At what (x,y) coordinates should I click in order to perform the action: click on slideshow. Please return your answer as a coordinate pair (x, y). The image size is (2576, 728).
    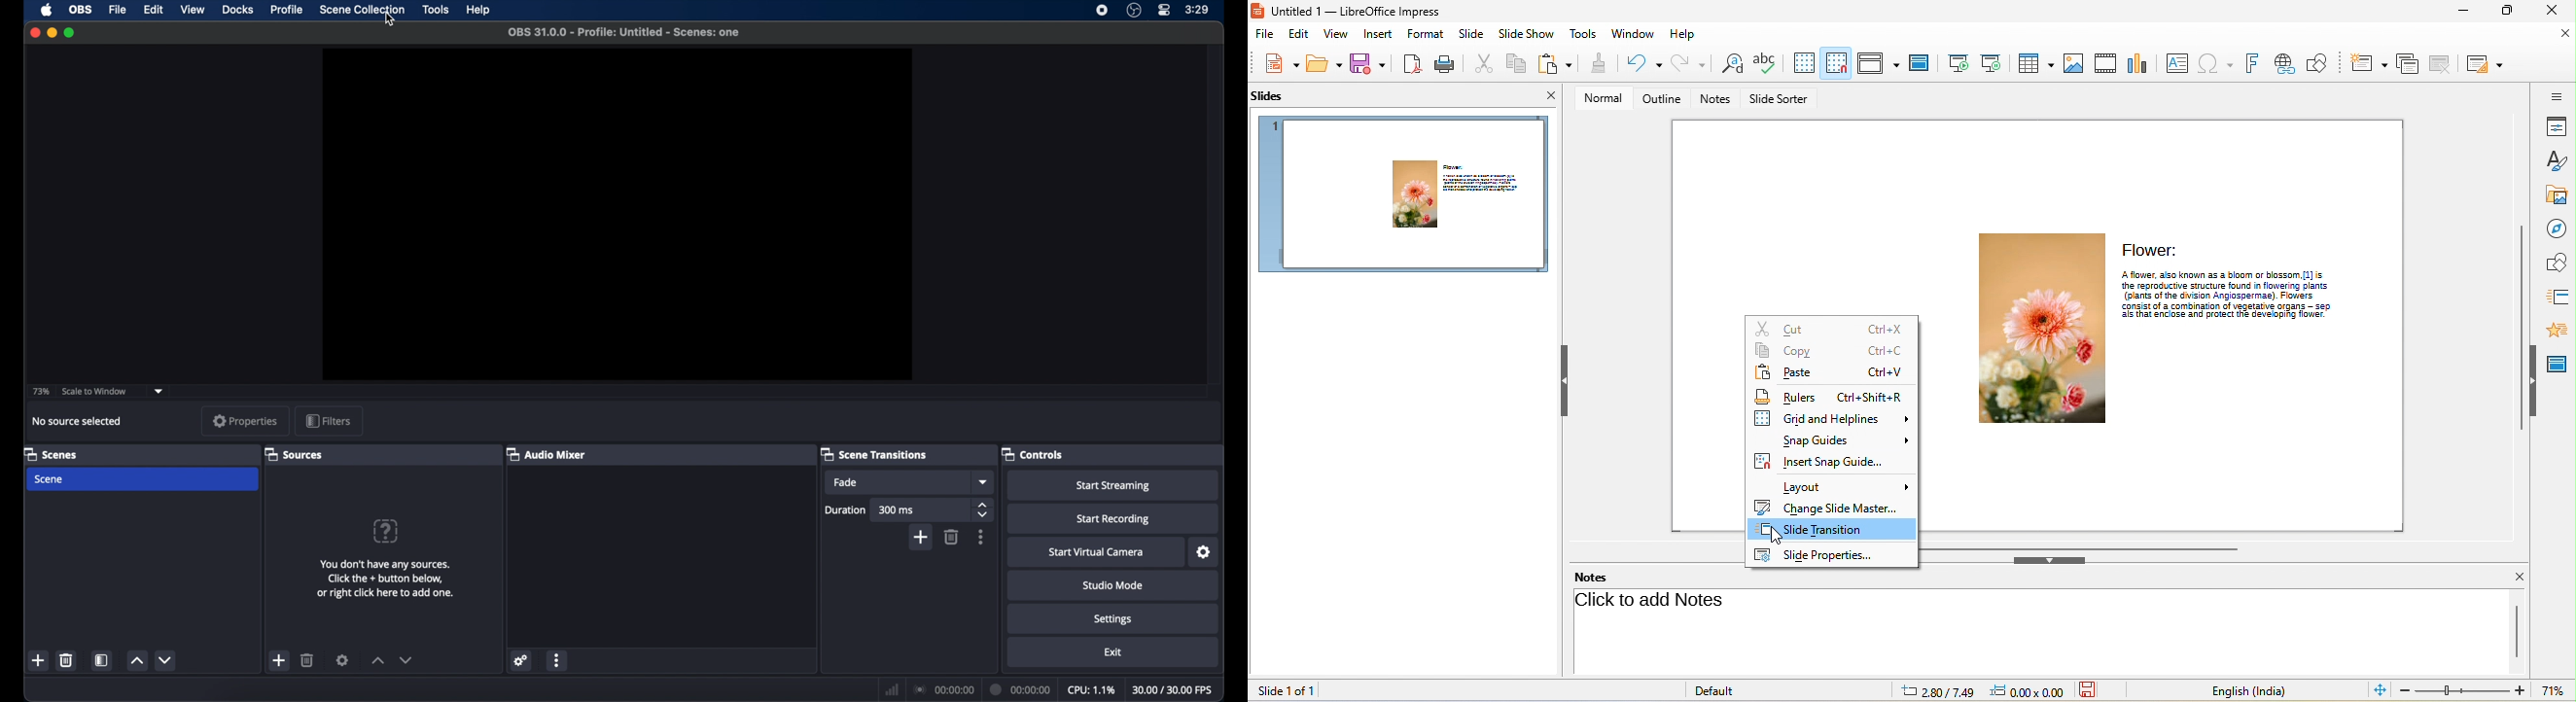
    Looking at the image, I should click on (1526, 34).